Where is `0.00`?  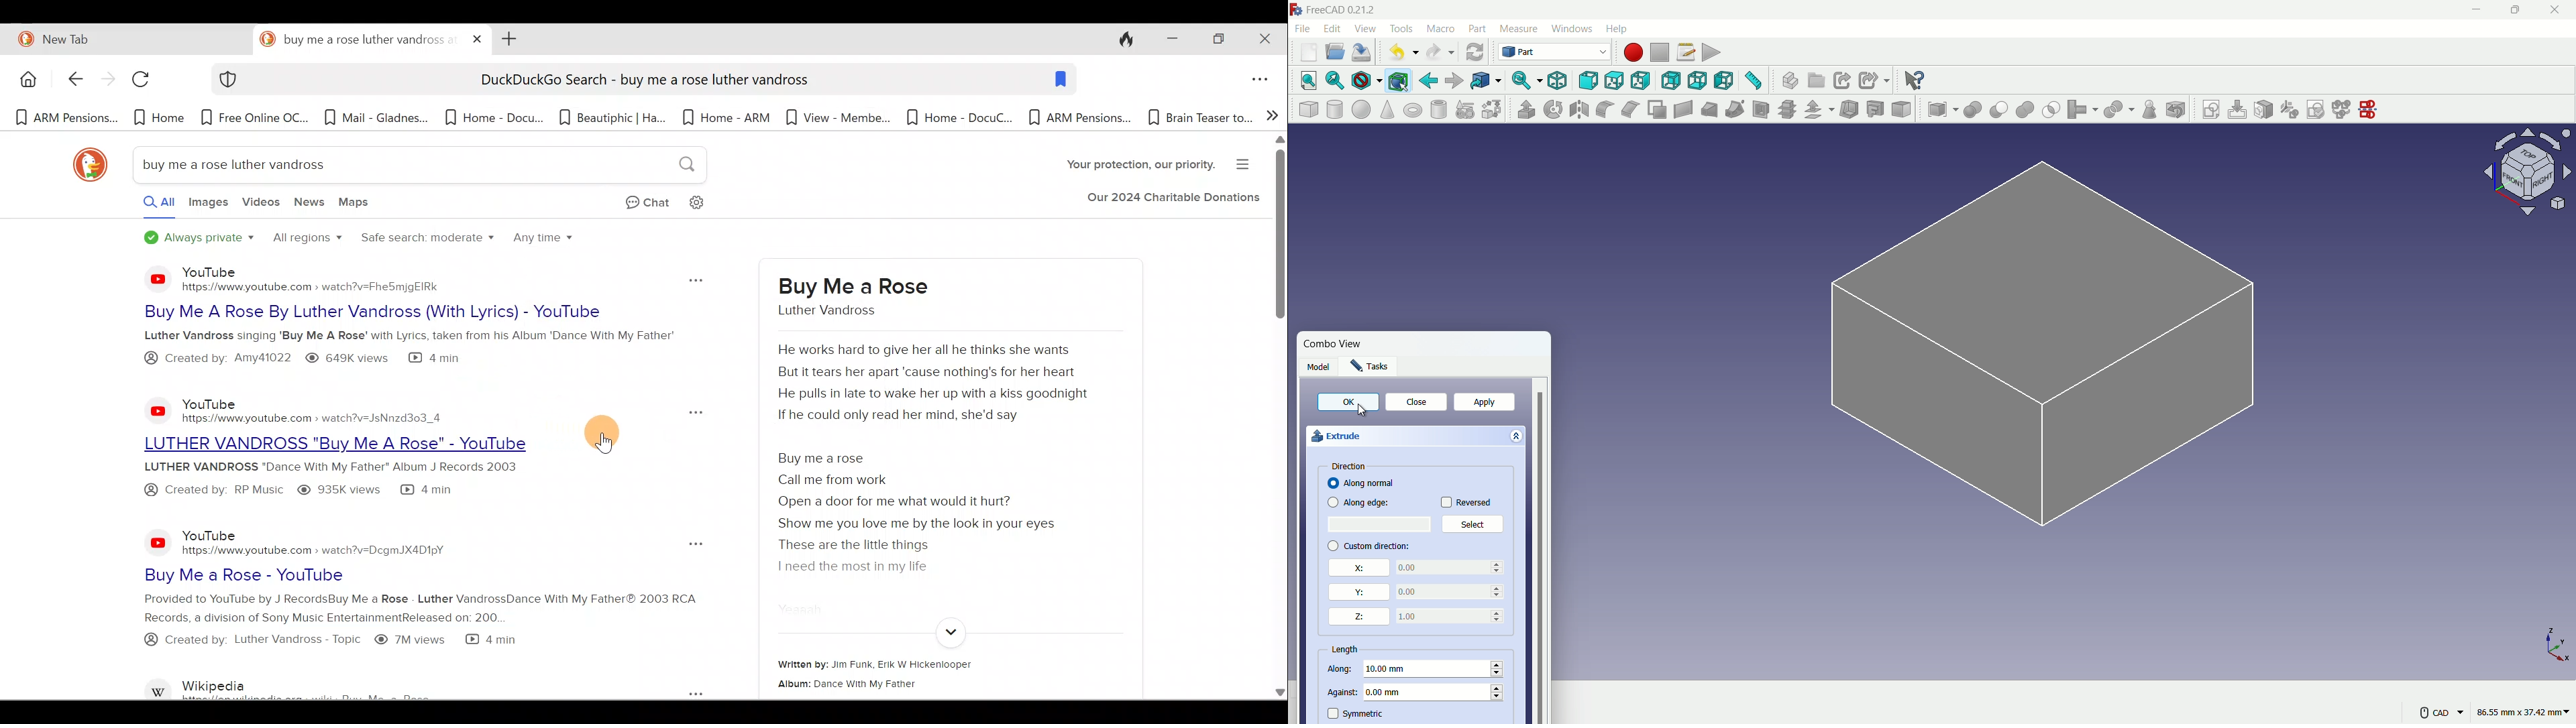 0.00 is located at coordinates (1452, 617).